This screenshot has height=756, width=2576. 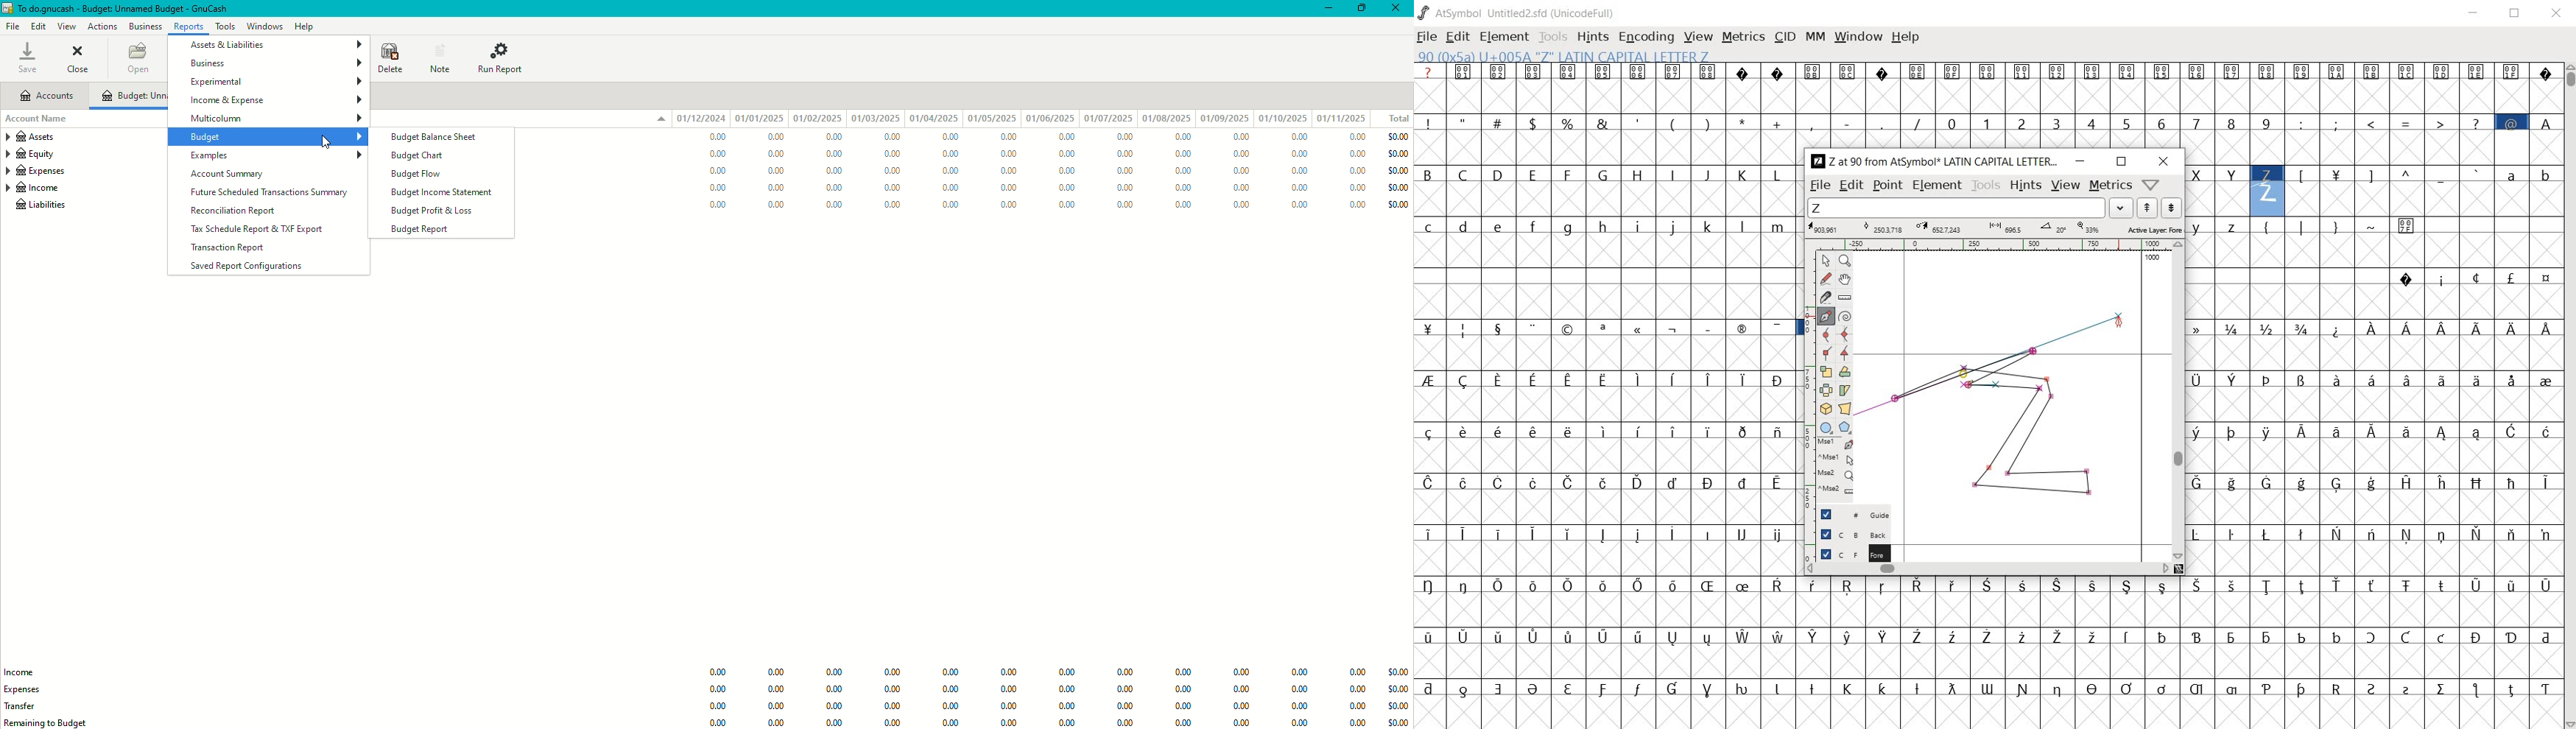 I want to click on Note, so click(x=437, y=57).